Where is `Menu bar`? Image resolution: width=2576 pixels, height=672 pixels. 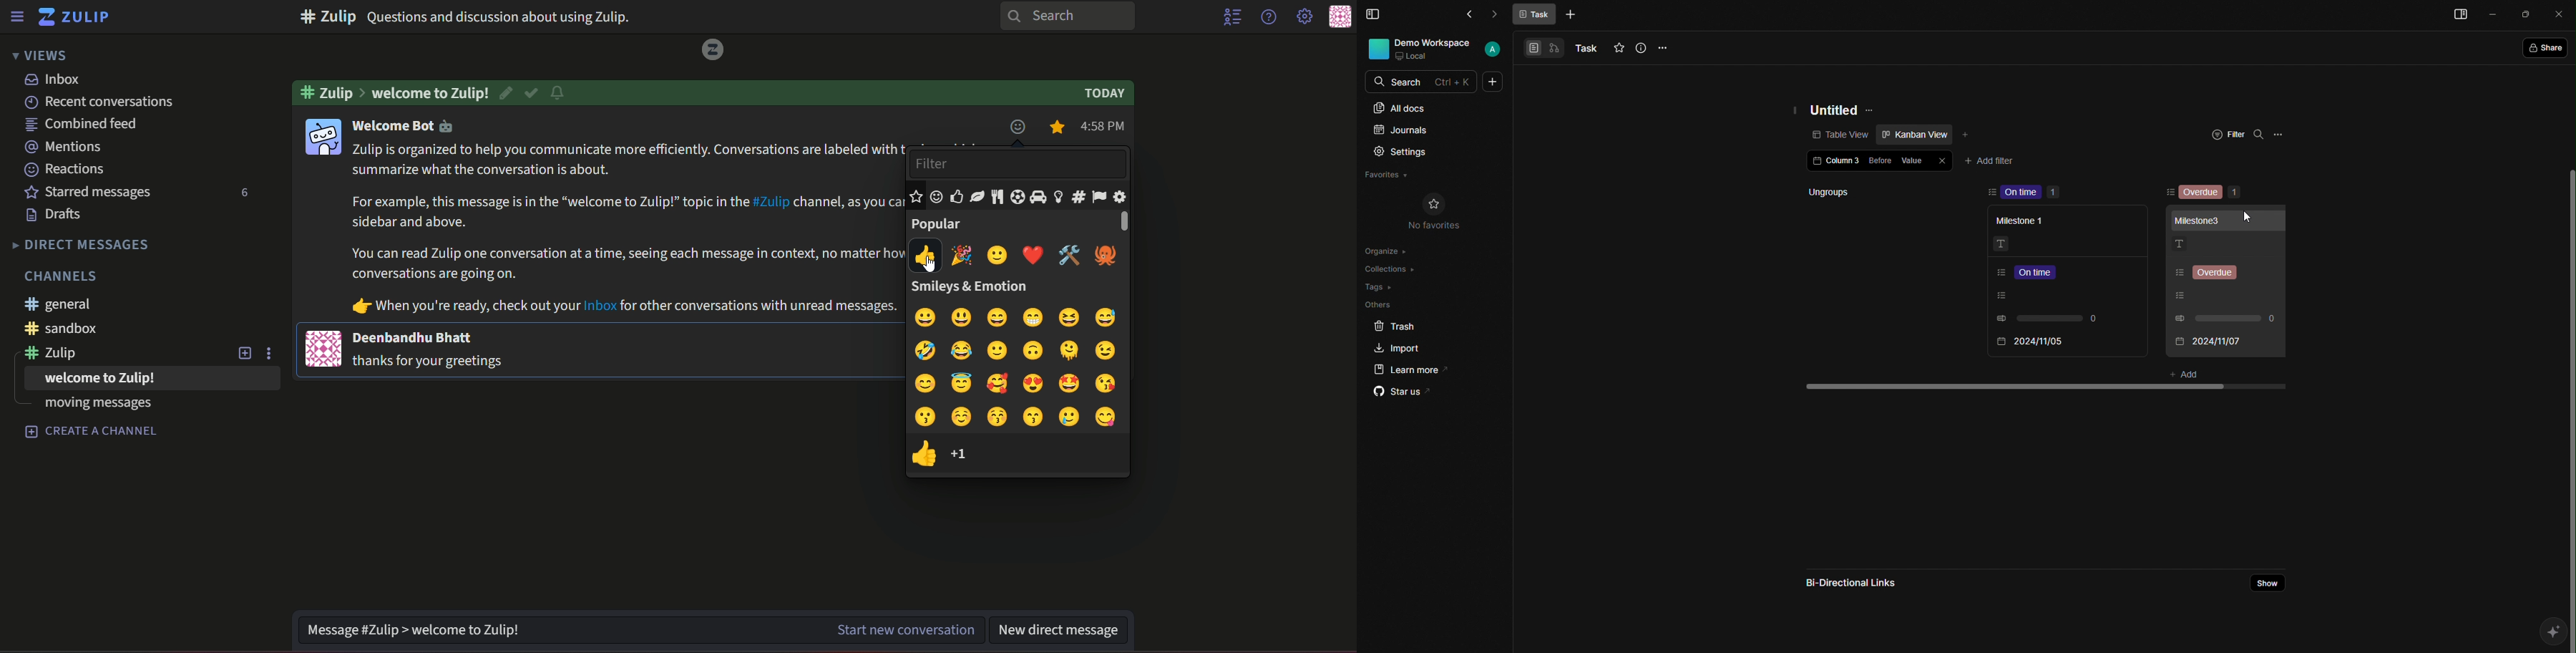 Menu bar is located at coordinates (2457, 16).